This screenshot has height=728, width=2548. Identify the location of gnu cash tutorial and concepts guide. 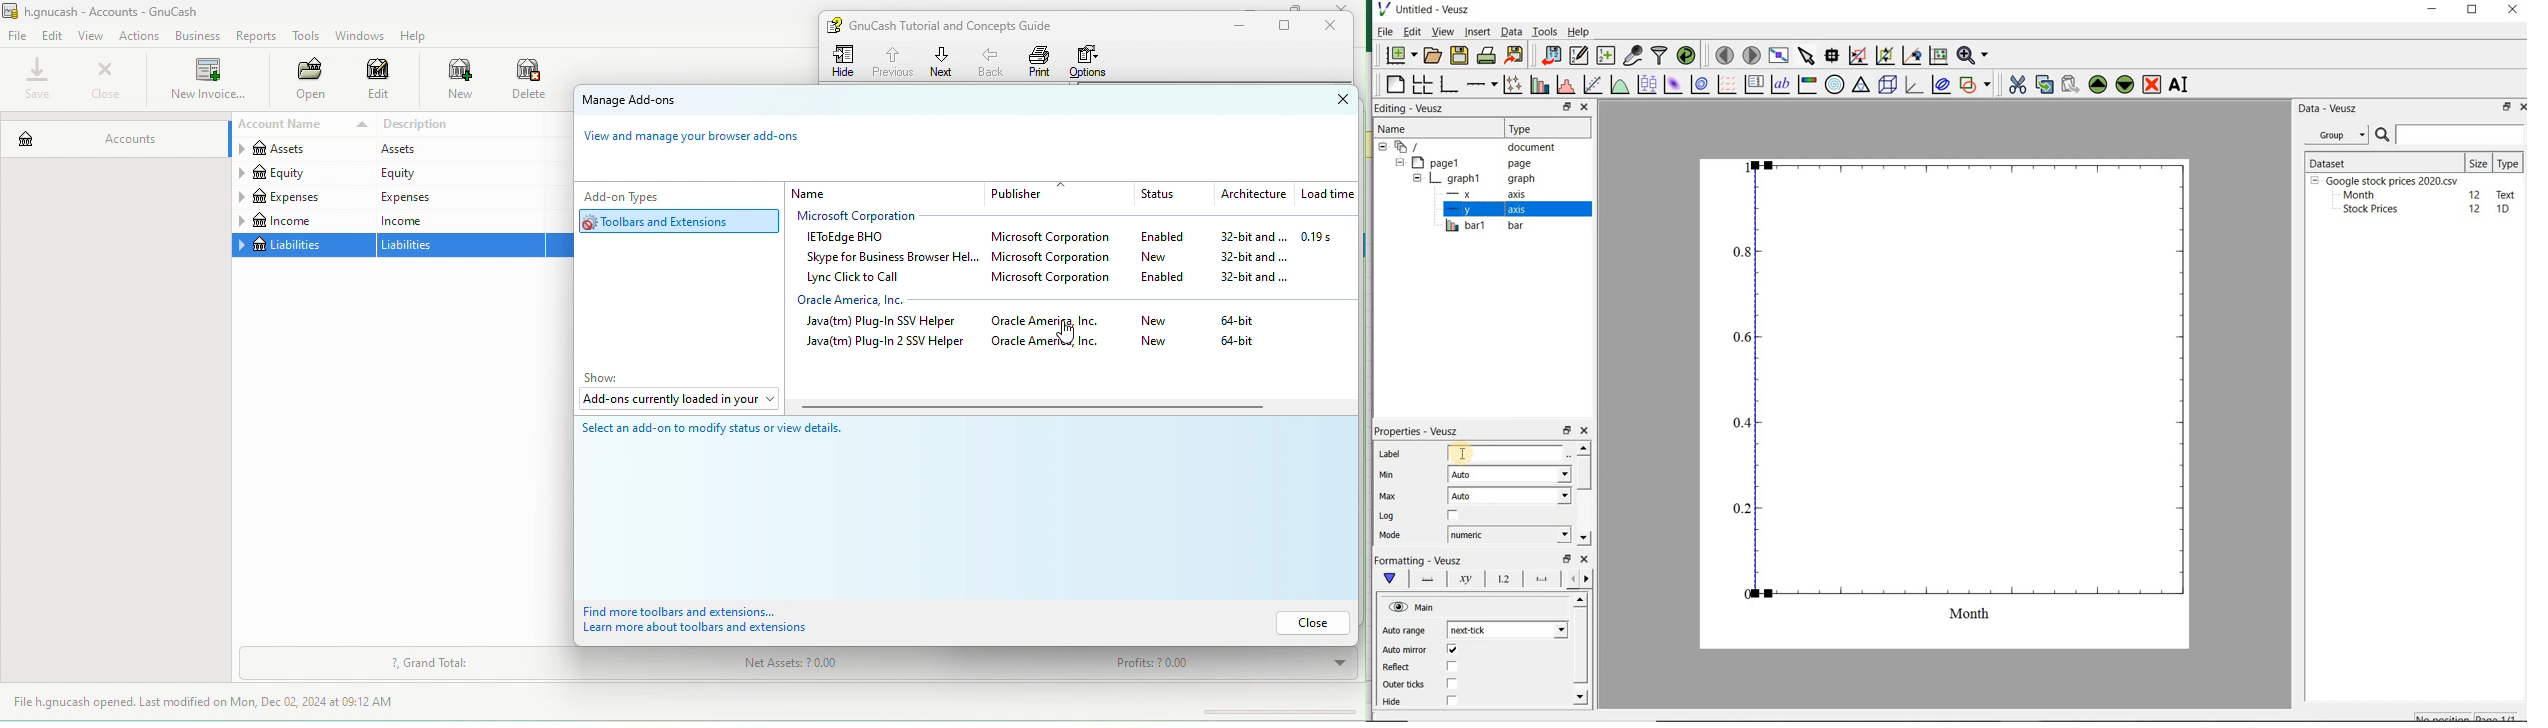
(959, 25).